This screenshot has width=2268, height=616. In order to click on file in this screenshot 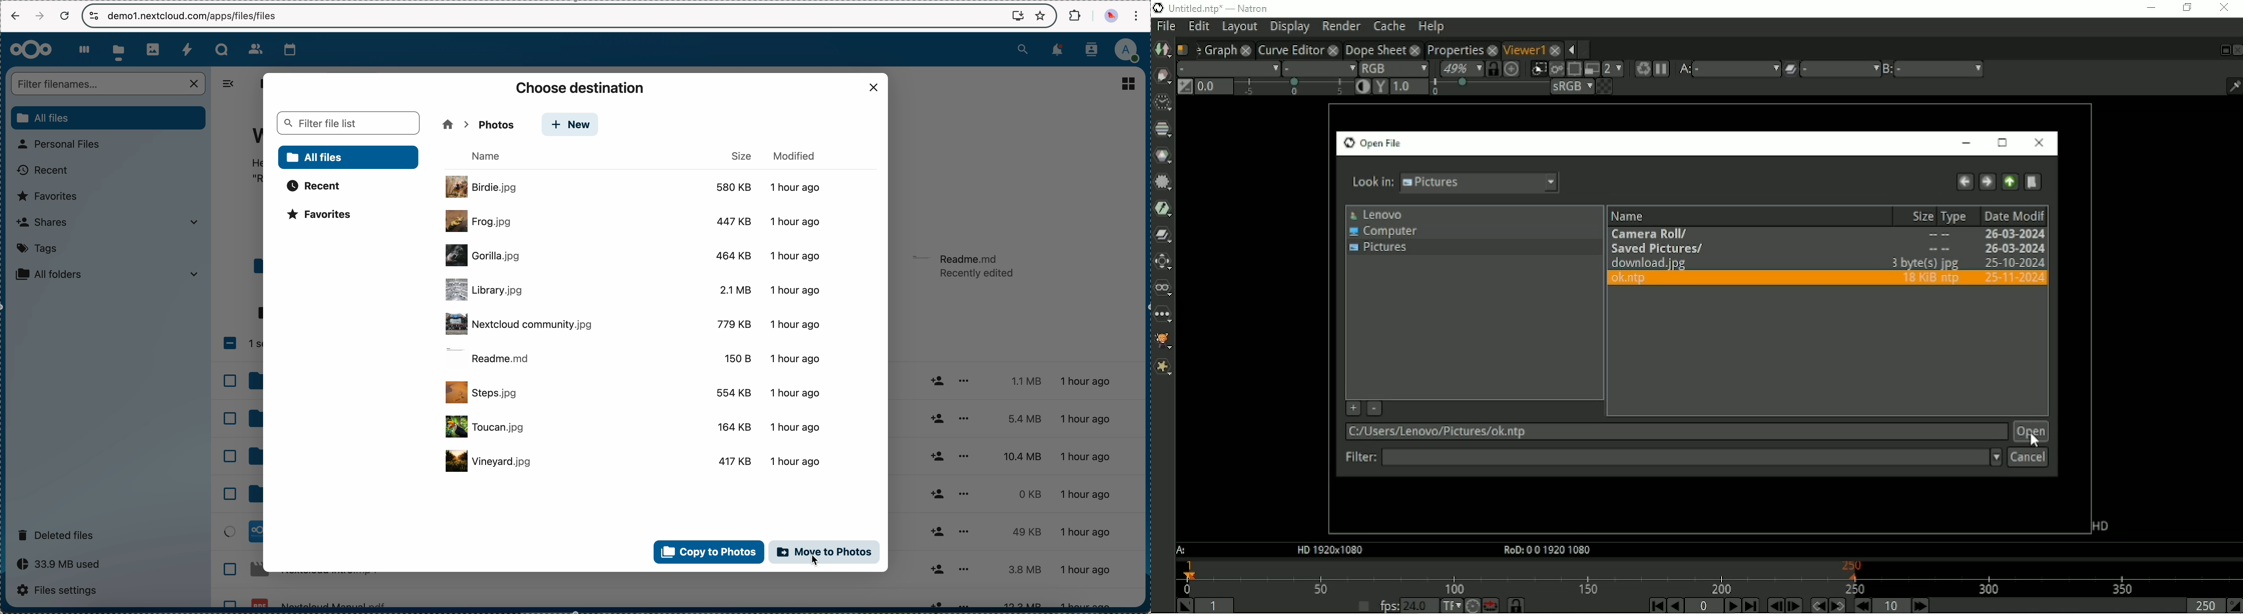, I will do `click(637, 254)`.